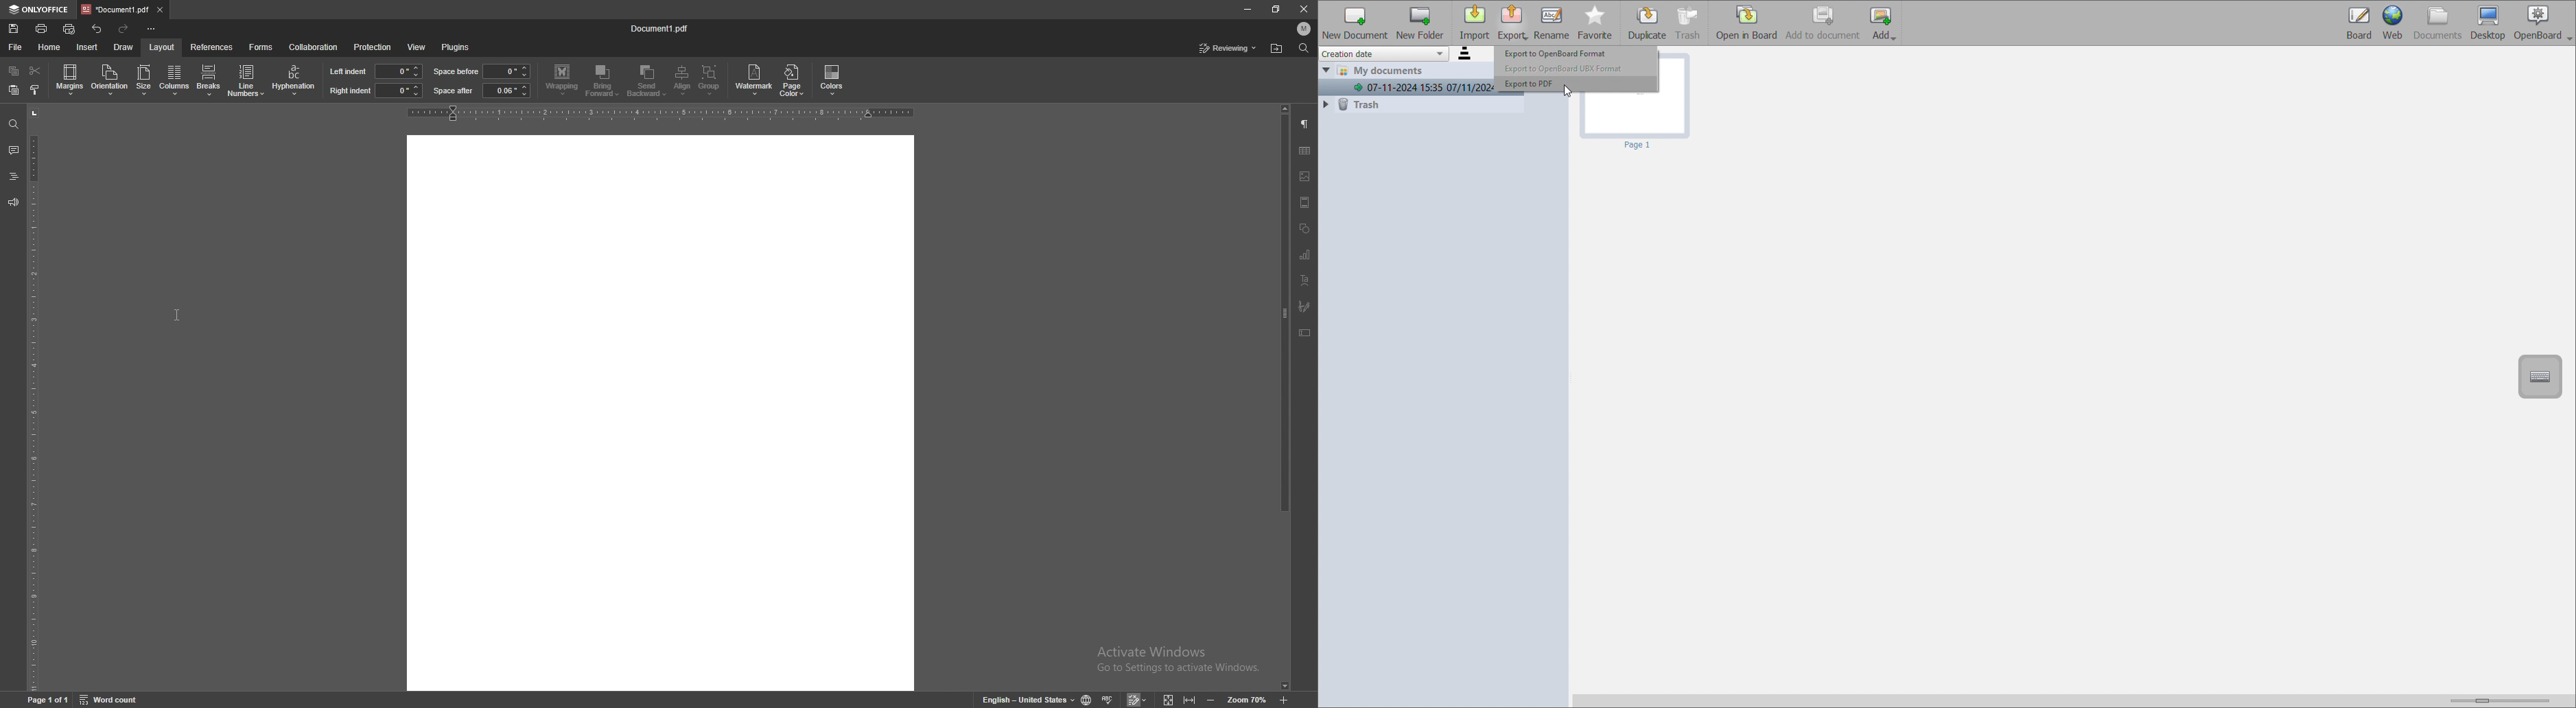  What do you see at coordinates (117, 699) in the screenshot?
I see `Word count` at bounding box center [117, 699].